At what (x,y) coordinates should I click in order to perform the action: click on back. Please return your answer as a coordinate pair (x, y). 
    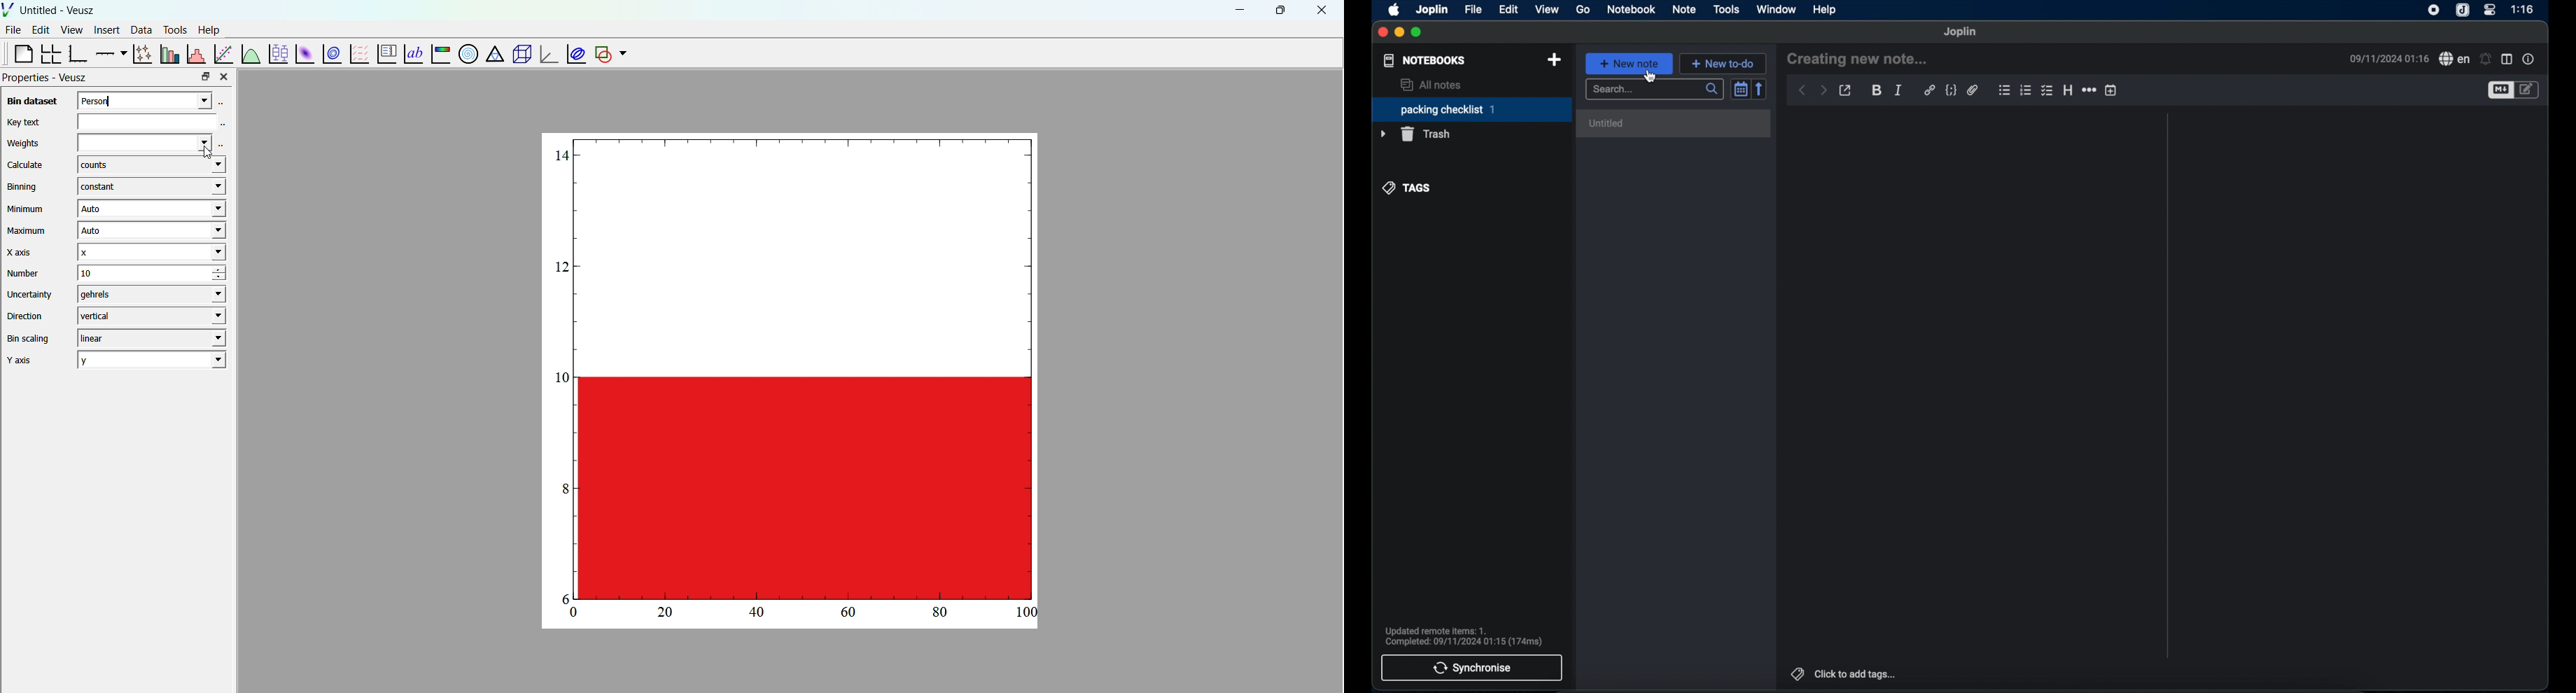
    Looking at the image, I should click on (1802, 90).